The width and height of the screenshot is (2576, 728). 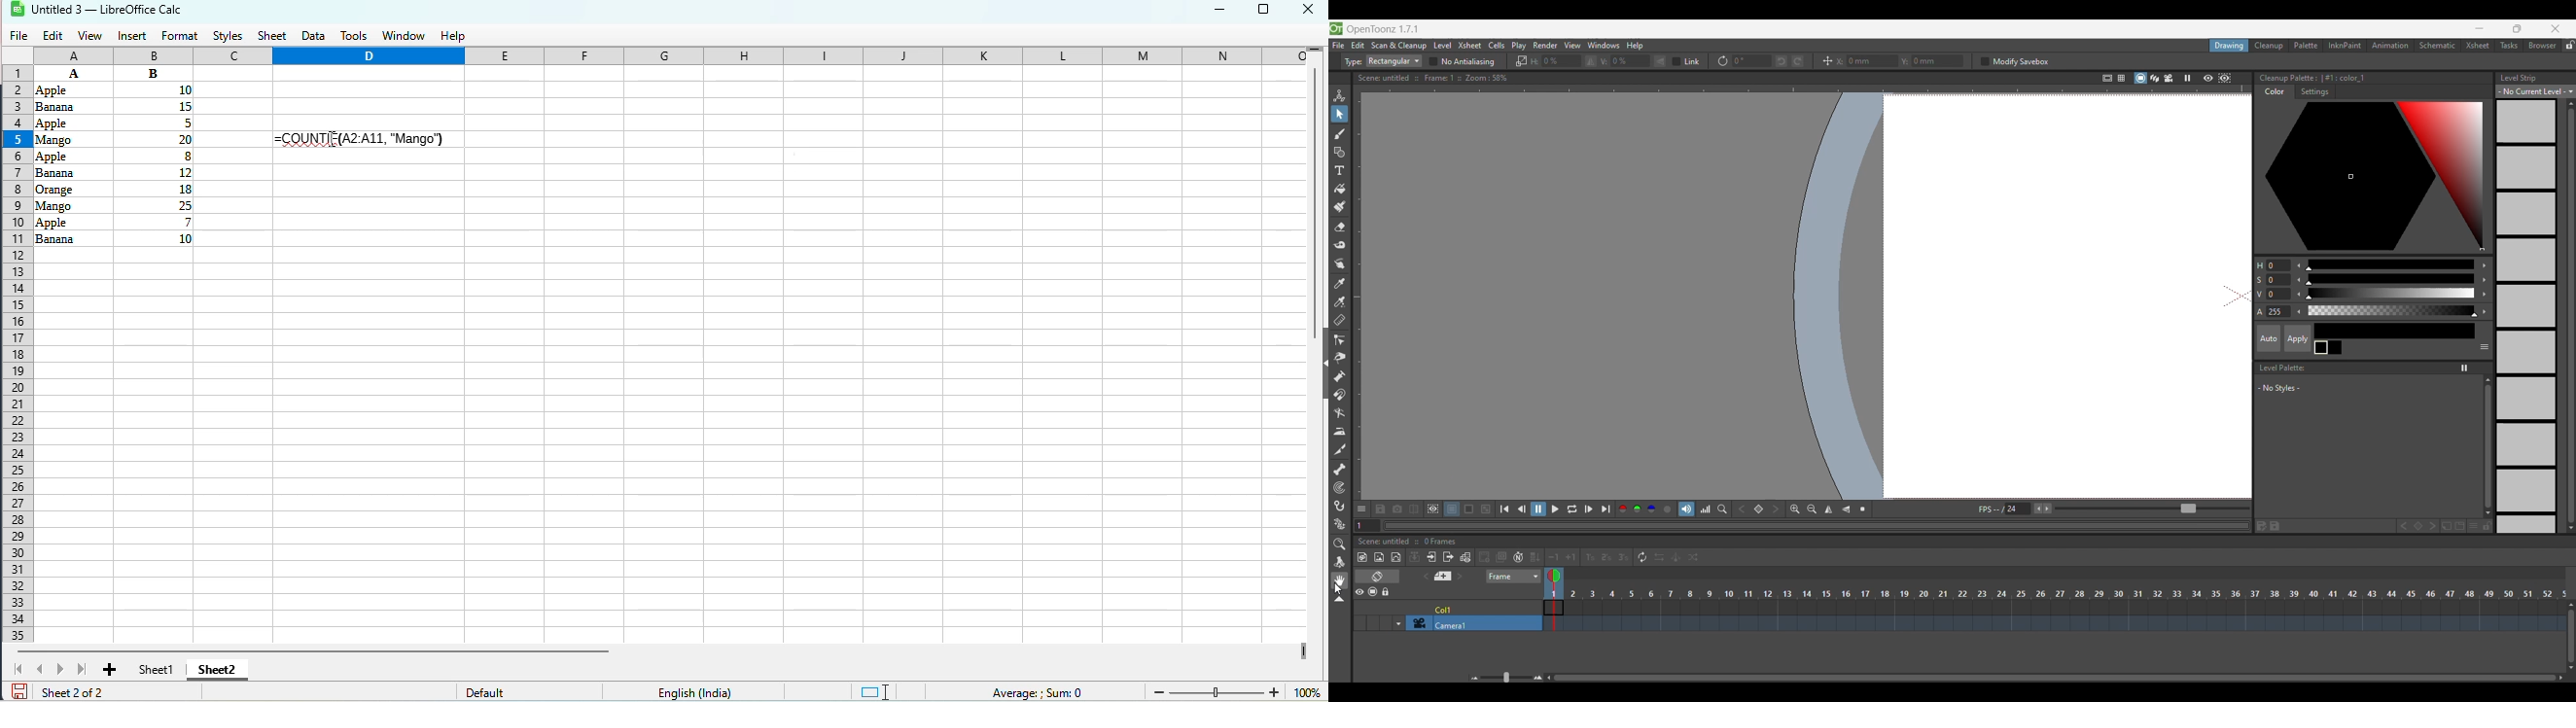 I want to click on zoom, so click(x=1308, y=692).